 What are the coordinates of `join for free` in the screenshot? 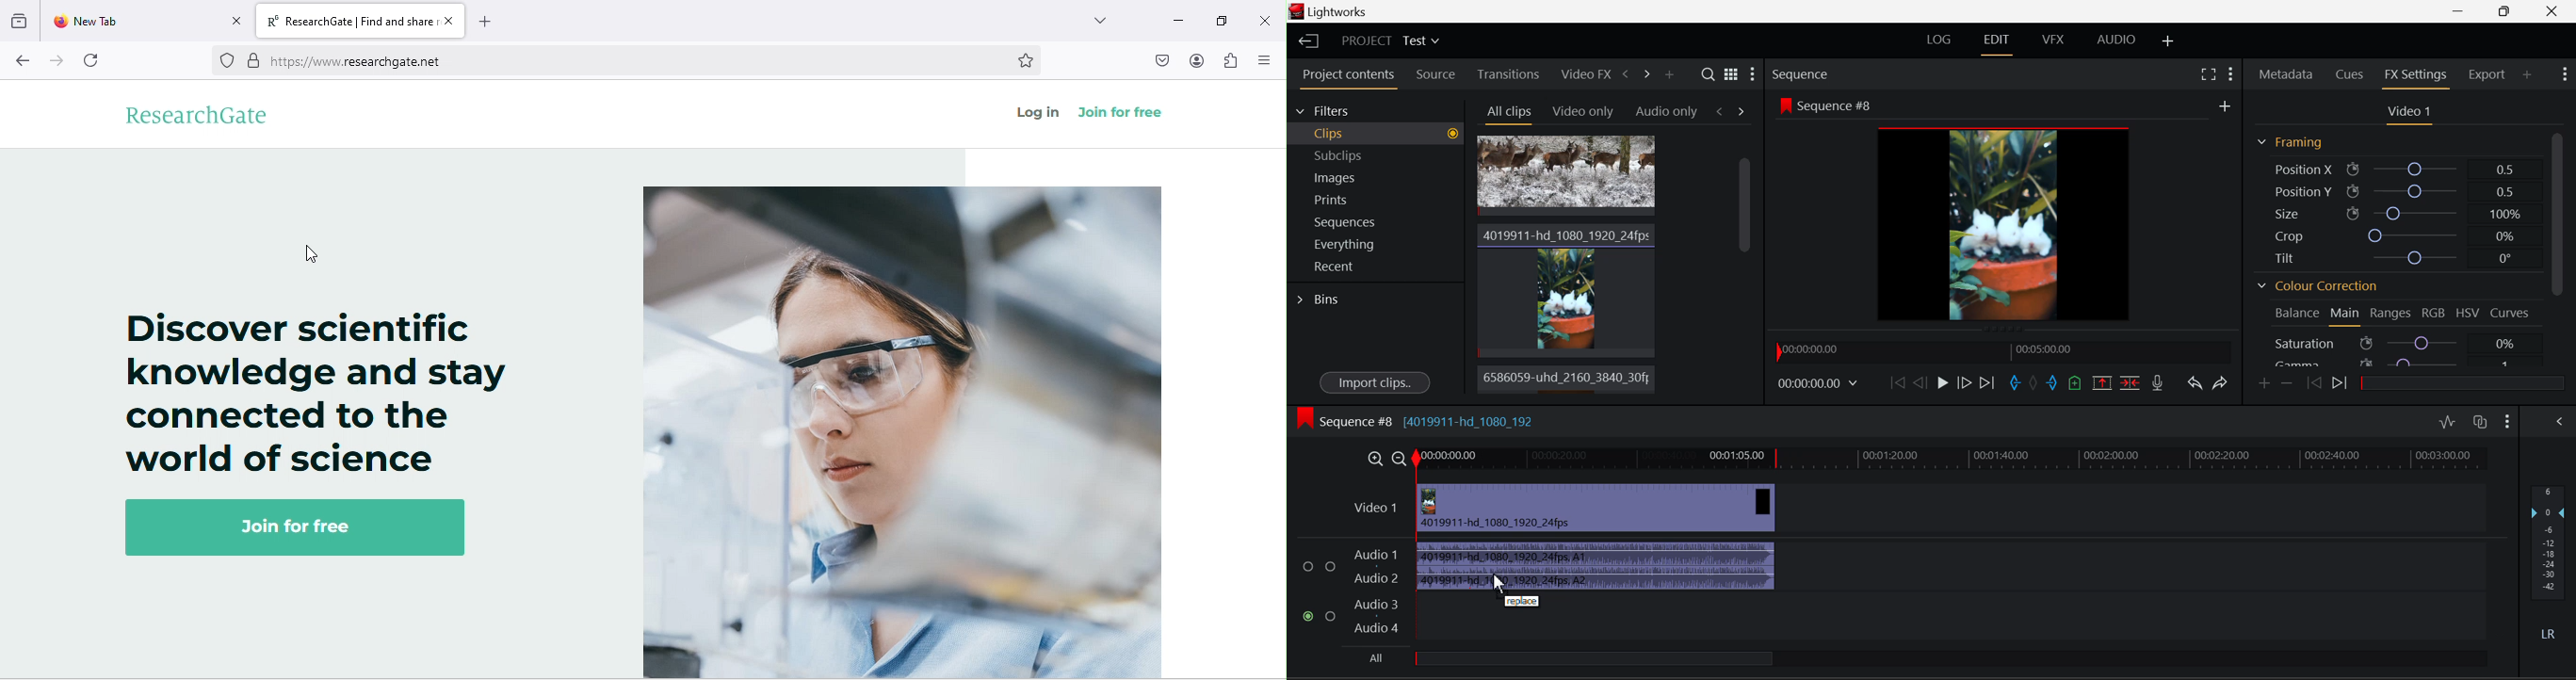 It's located at (298, 530).